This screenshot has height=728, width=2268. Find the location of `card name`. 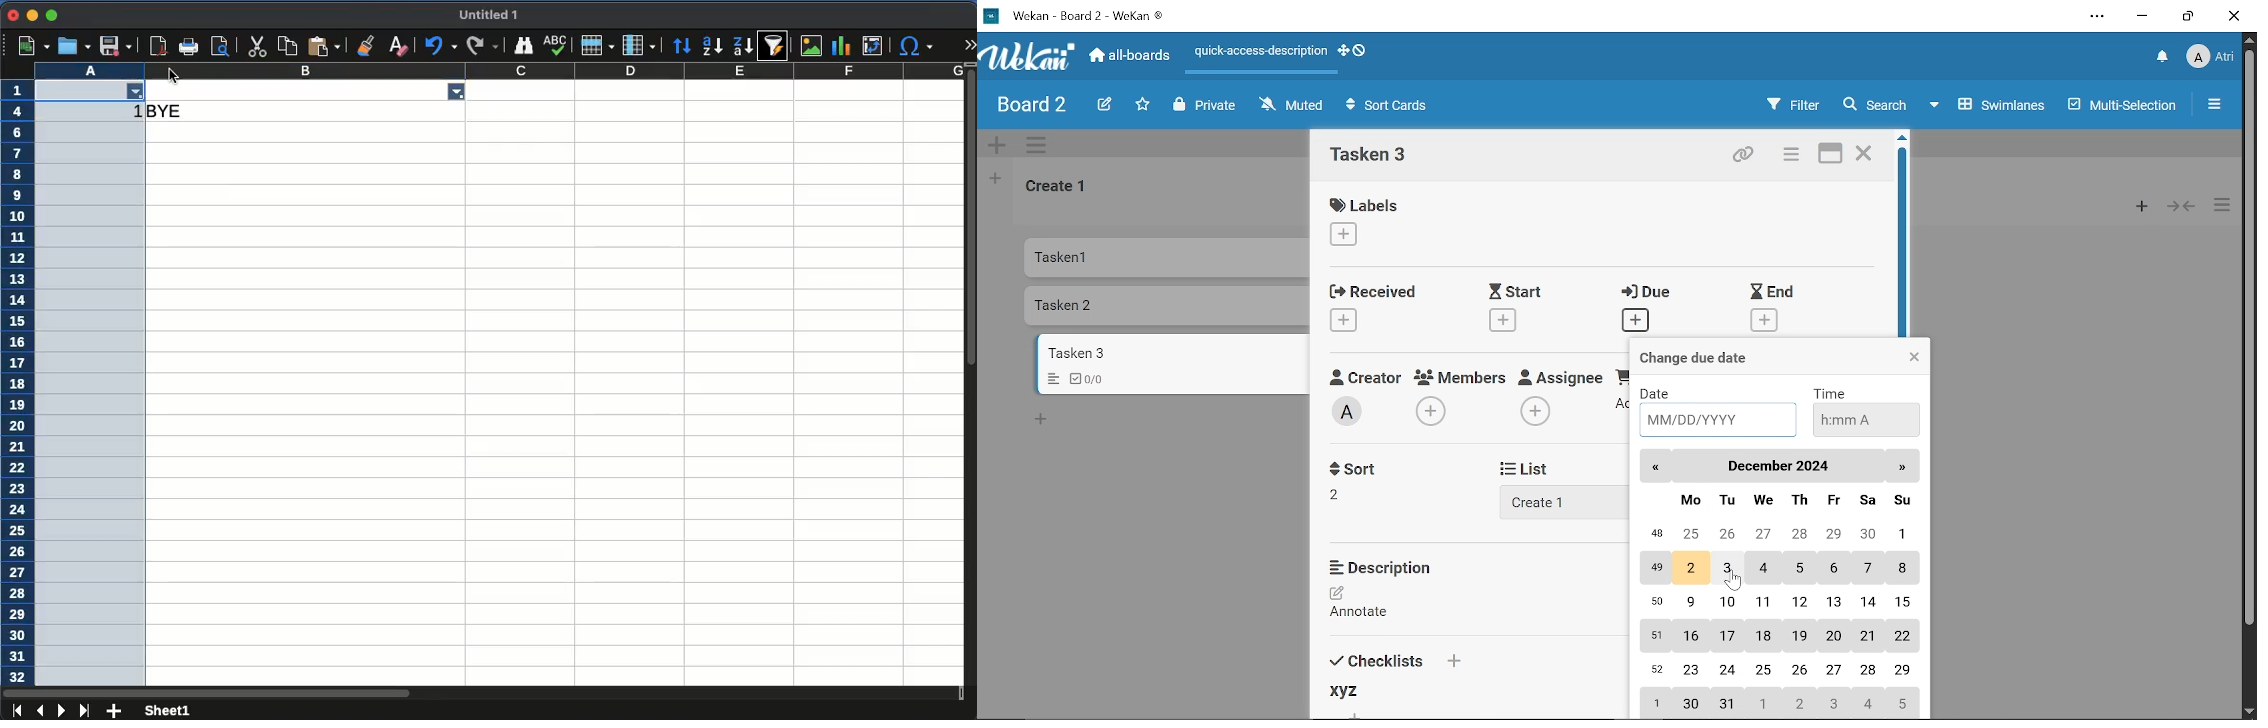

card name is located at coordinates (1376, 157).